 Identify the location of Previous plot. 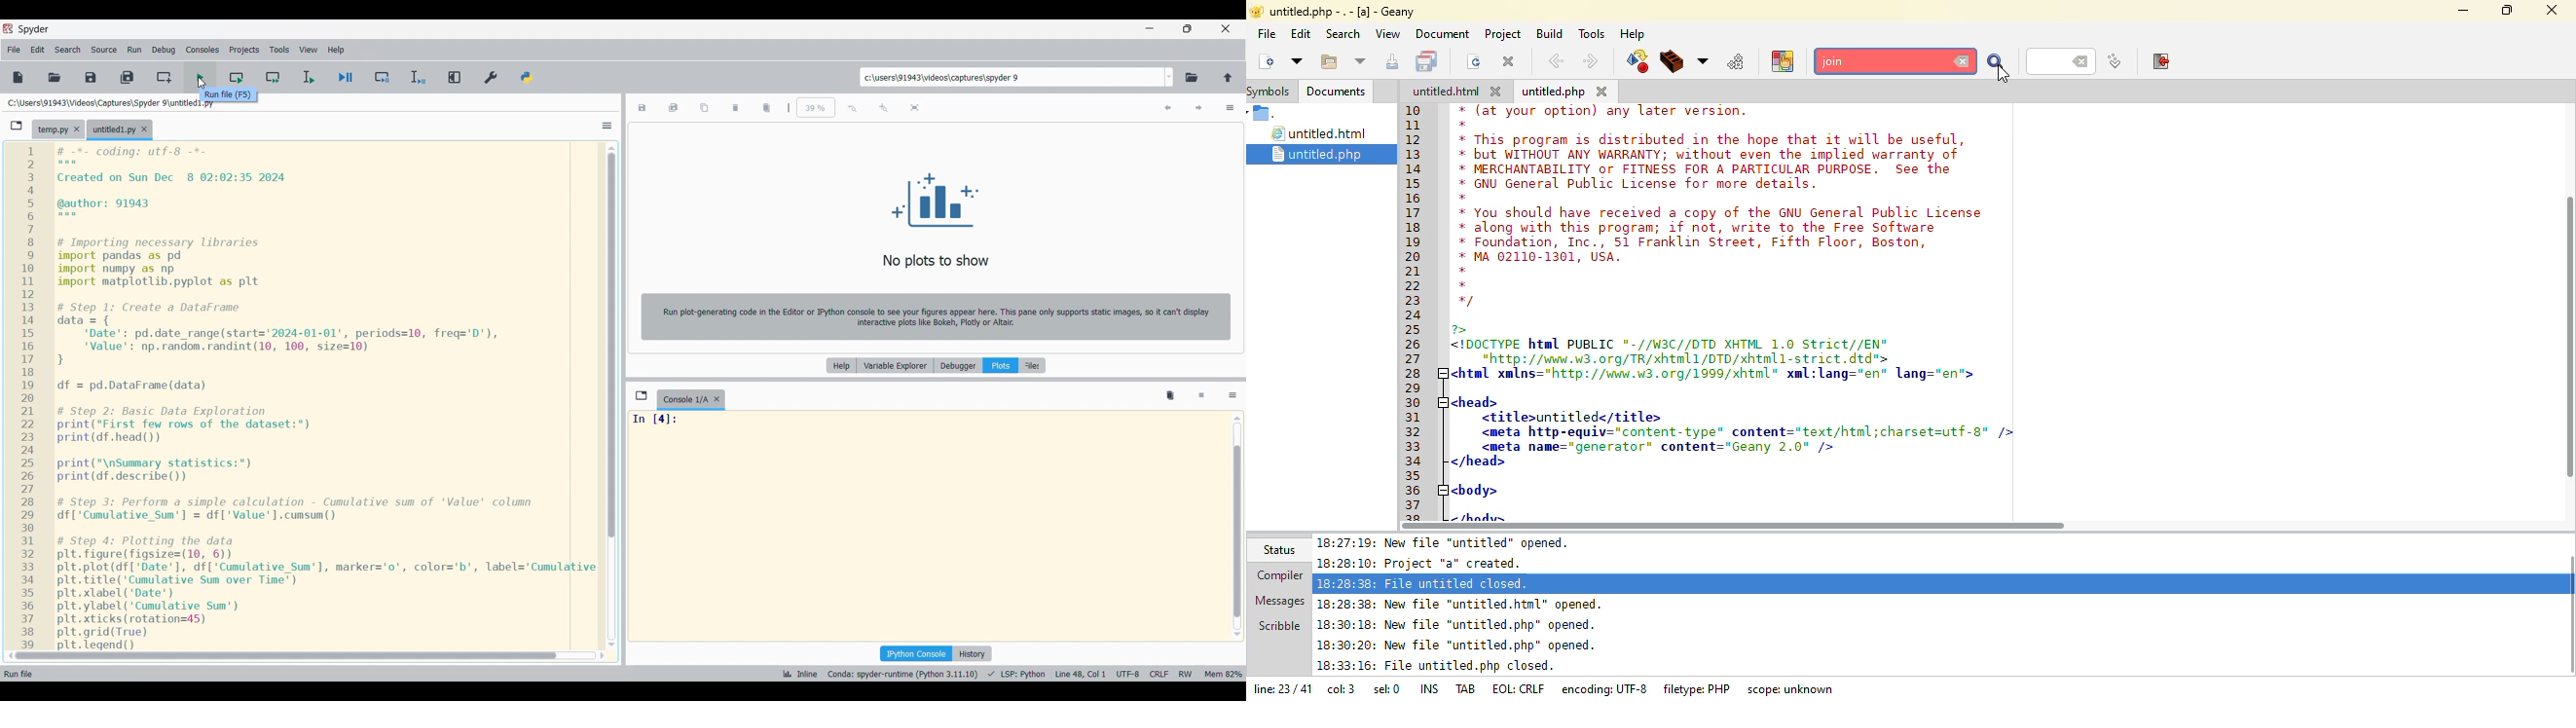
(1169, 108).